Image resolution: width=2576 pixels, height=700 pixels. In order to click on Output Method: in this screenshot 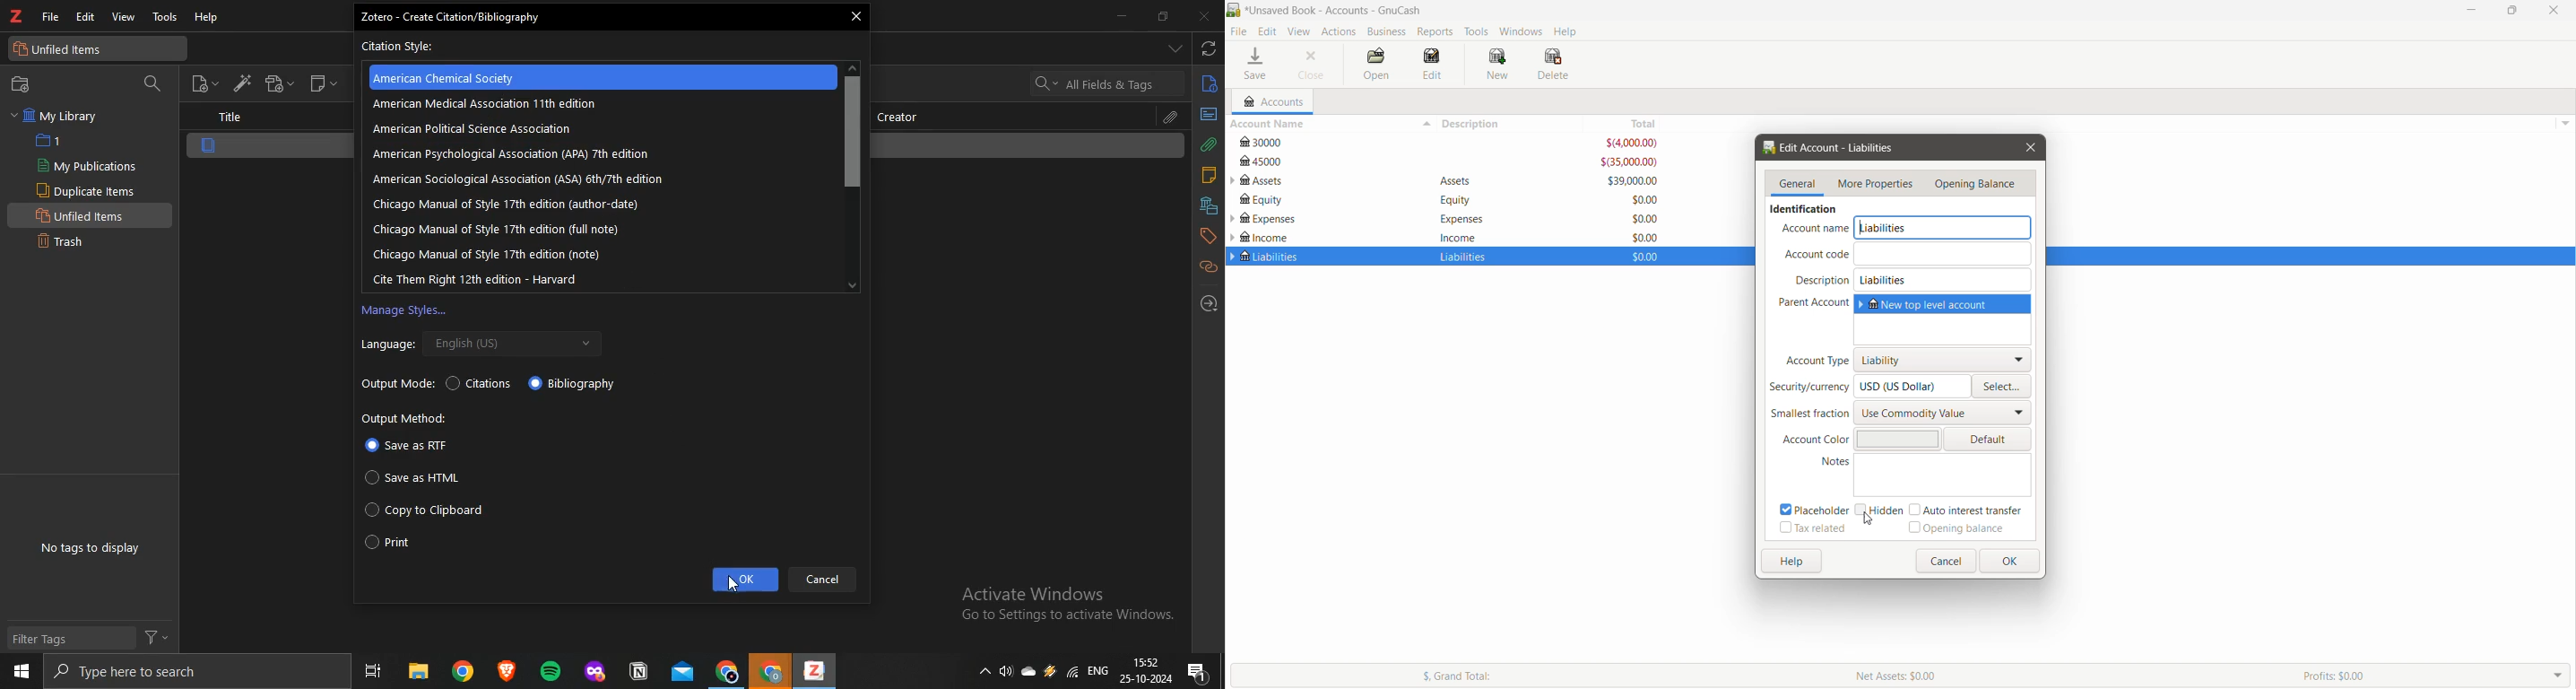, I will do `click(413, 417)`.